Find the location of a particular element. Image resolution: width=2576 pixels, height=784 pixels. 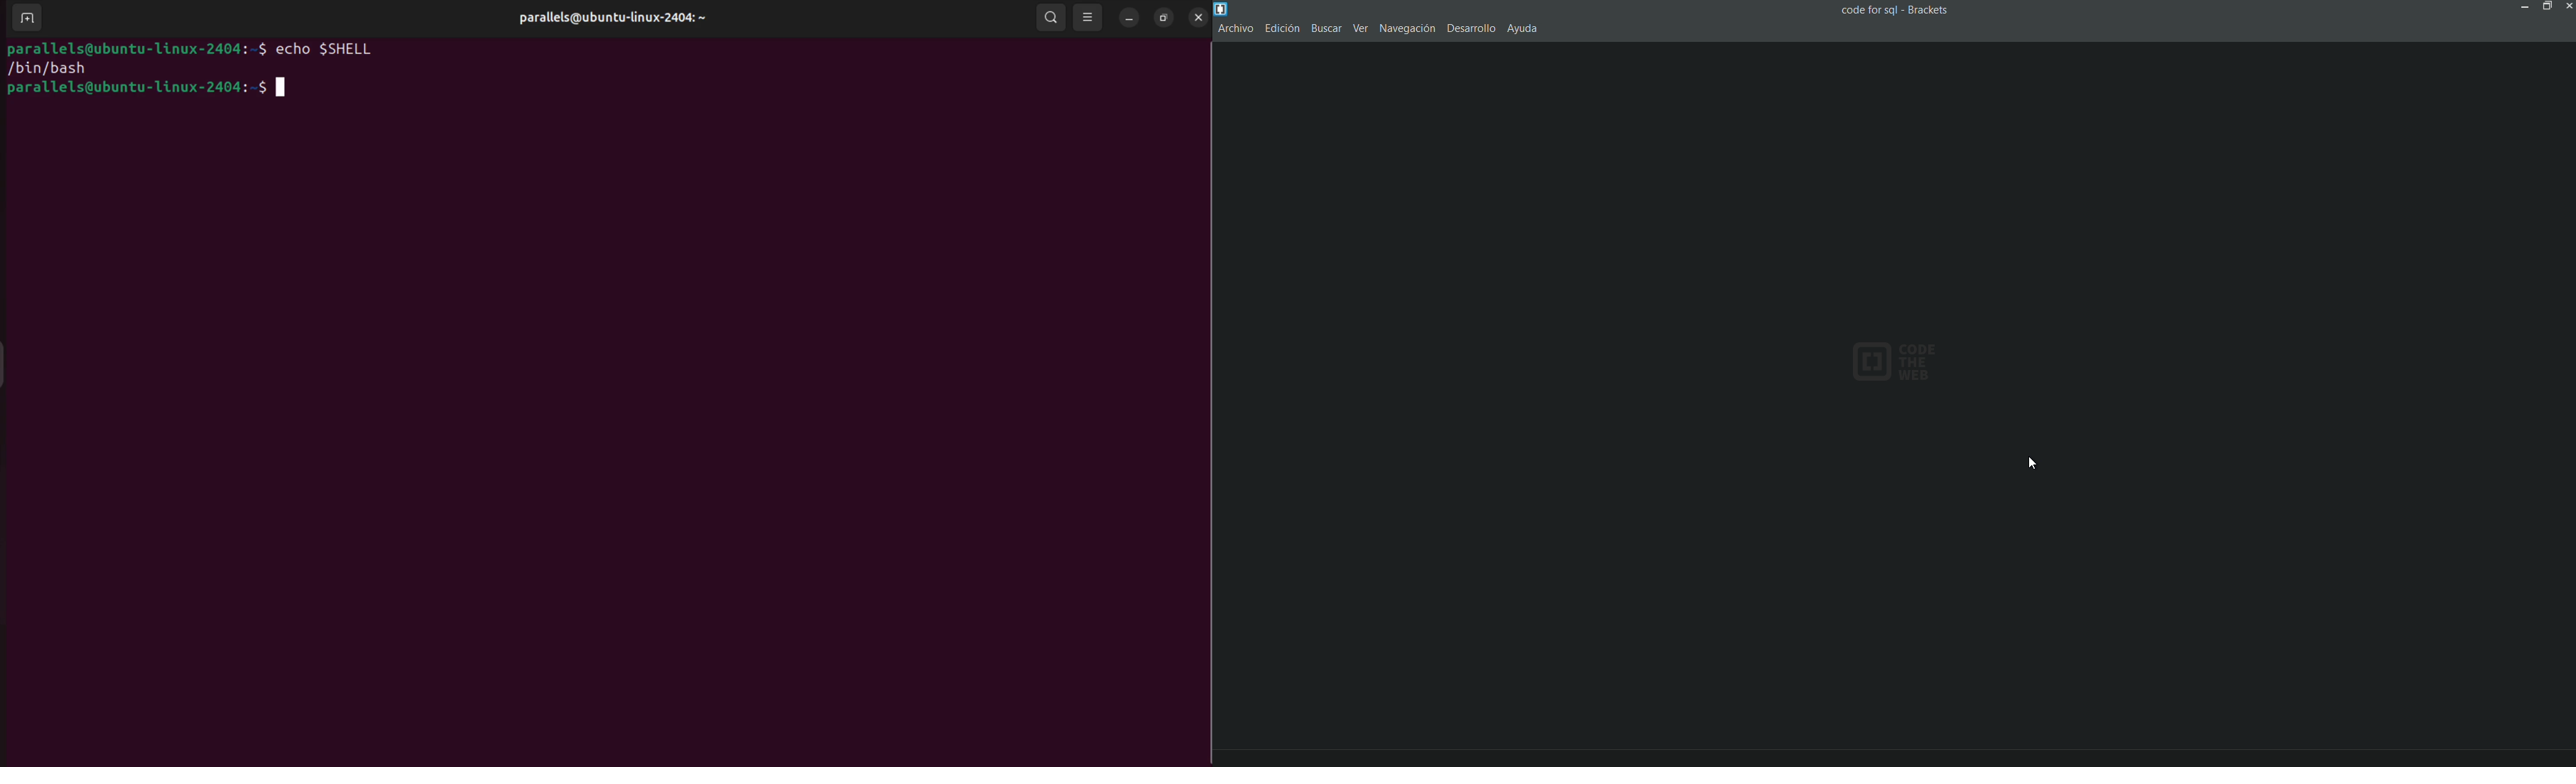

Archivo is located at coordinates (1237, 28).